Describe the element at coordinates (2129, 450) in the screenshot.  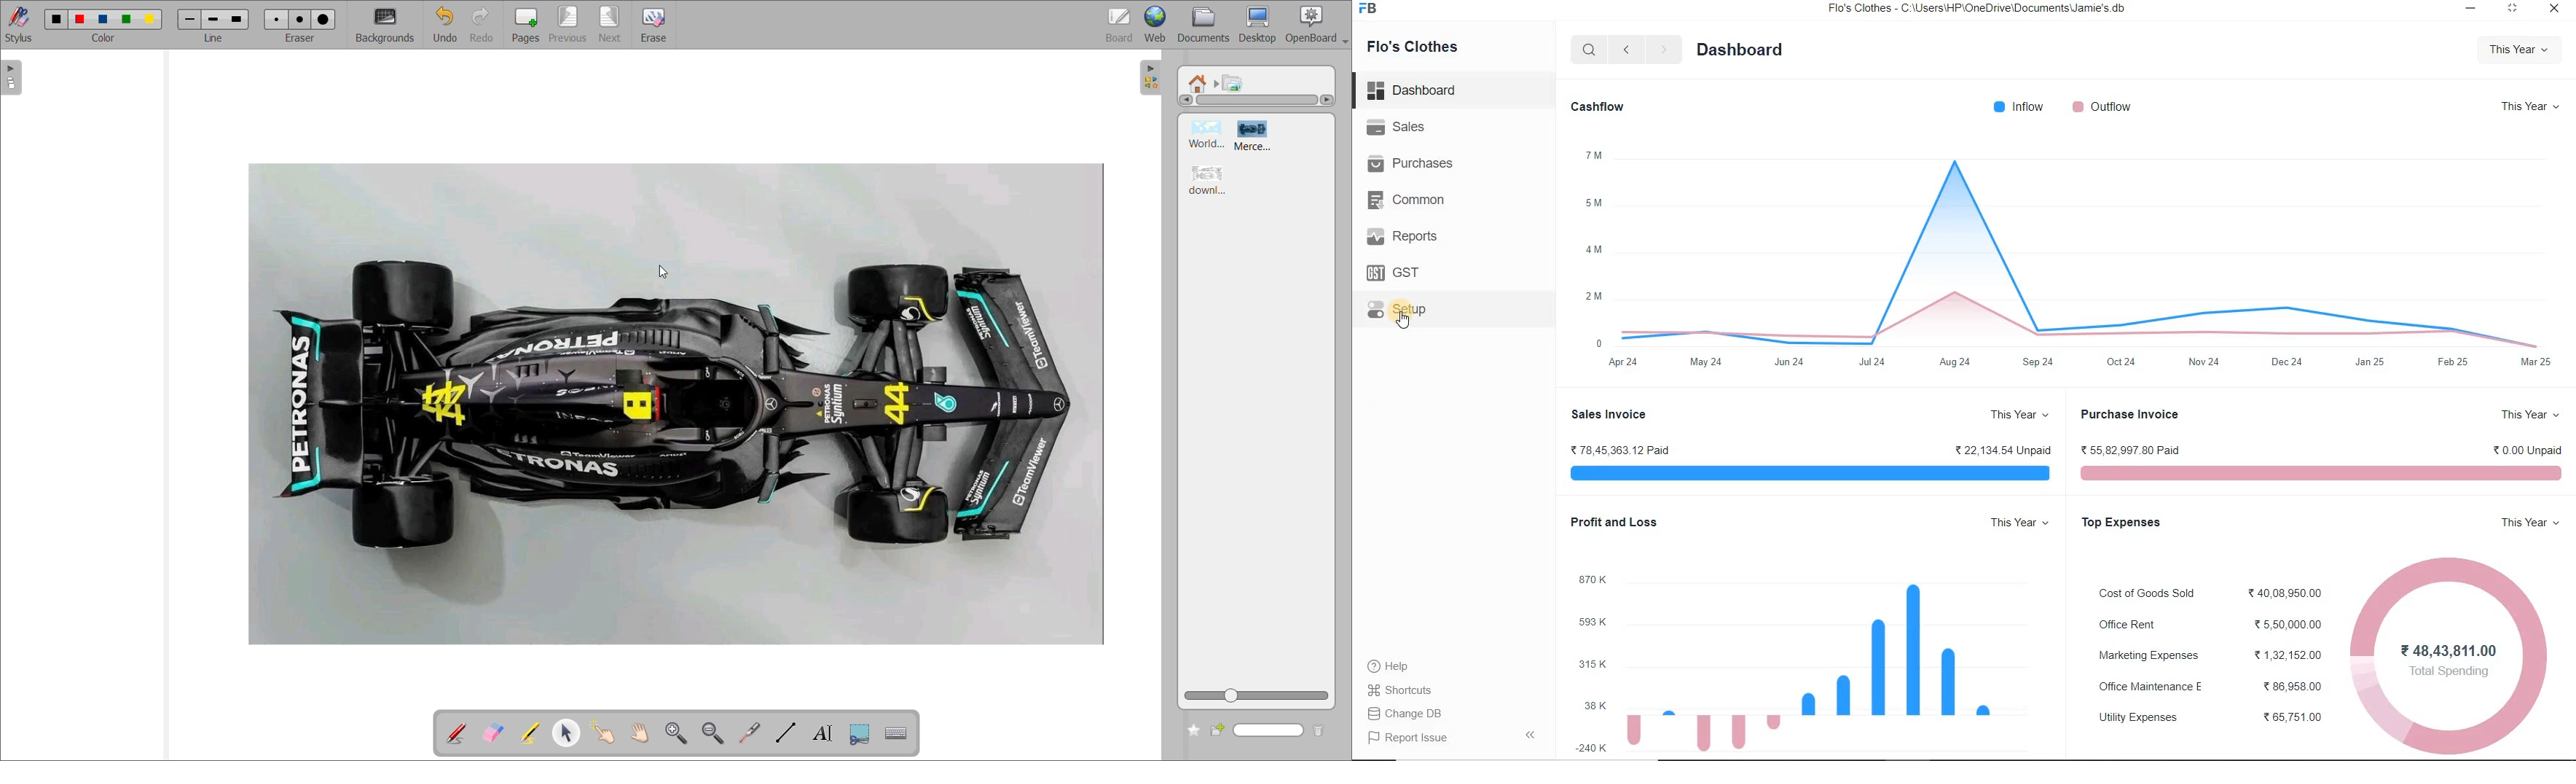
I see `% 55,82 997 80 Paid` at that location.